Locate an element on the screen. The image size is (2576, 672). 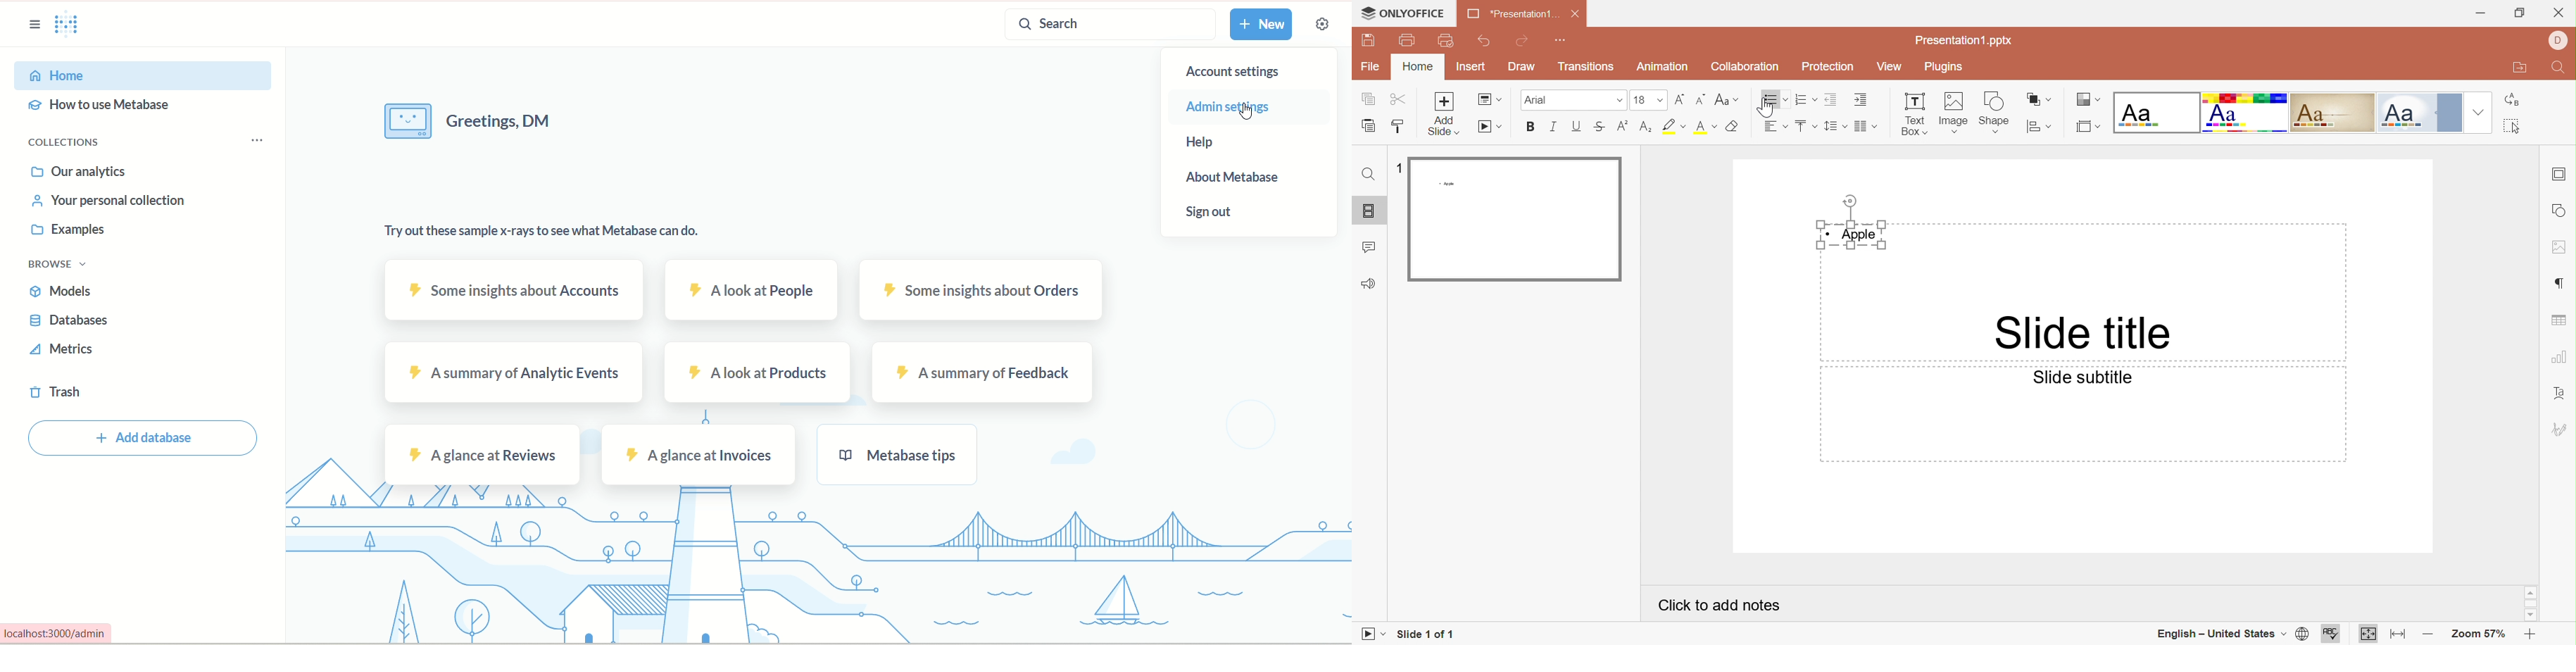
add database is located at coordinates (147, 437).